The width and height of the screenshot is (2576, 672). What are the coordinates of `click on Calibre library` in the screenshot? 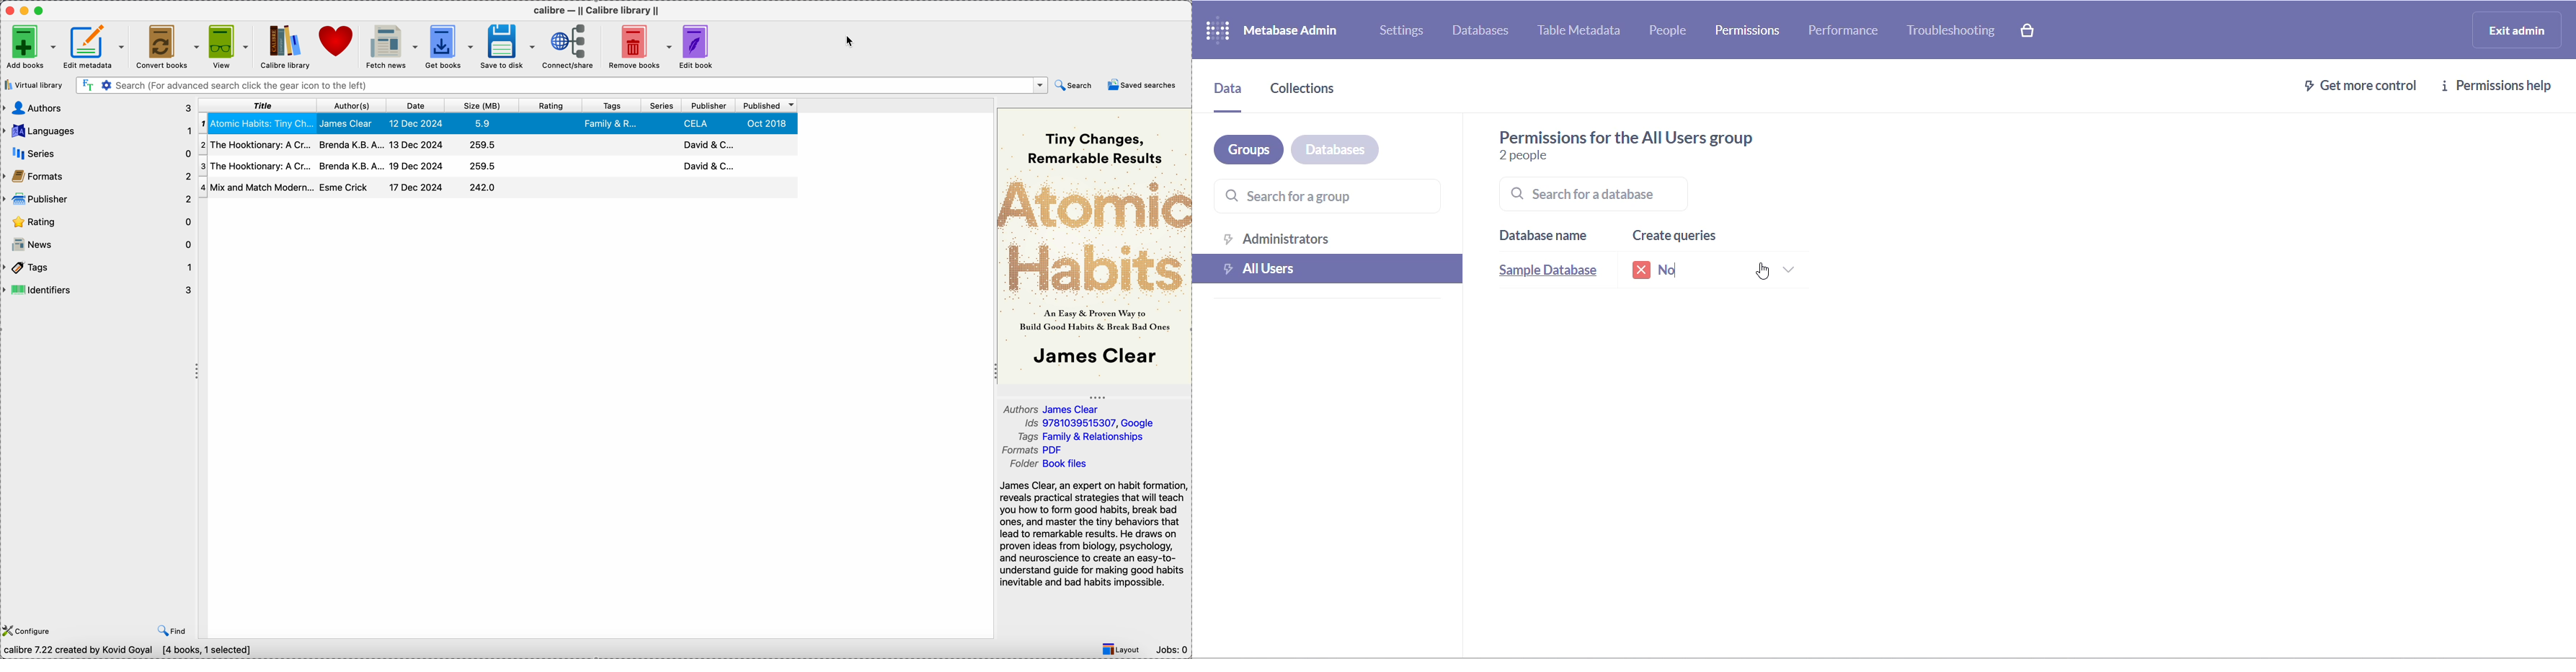 It's located at (284, 47).